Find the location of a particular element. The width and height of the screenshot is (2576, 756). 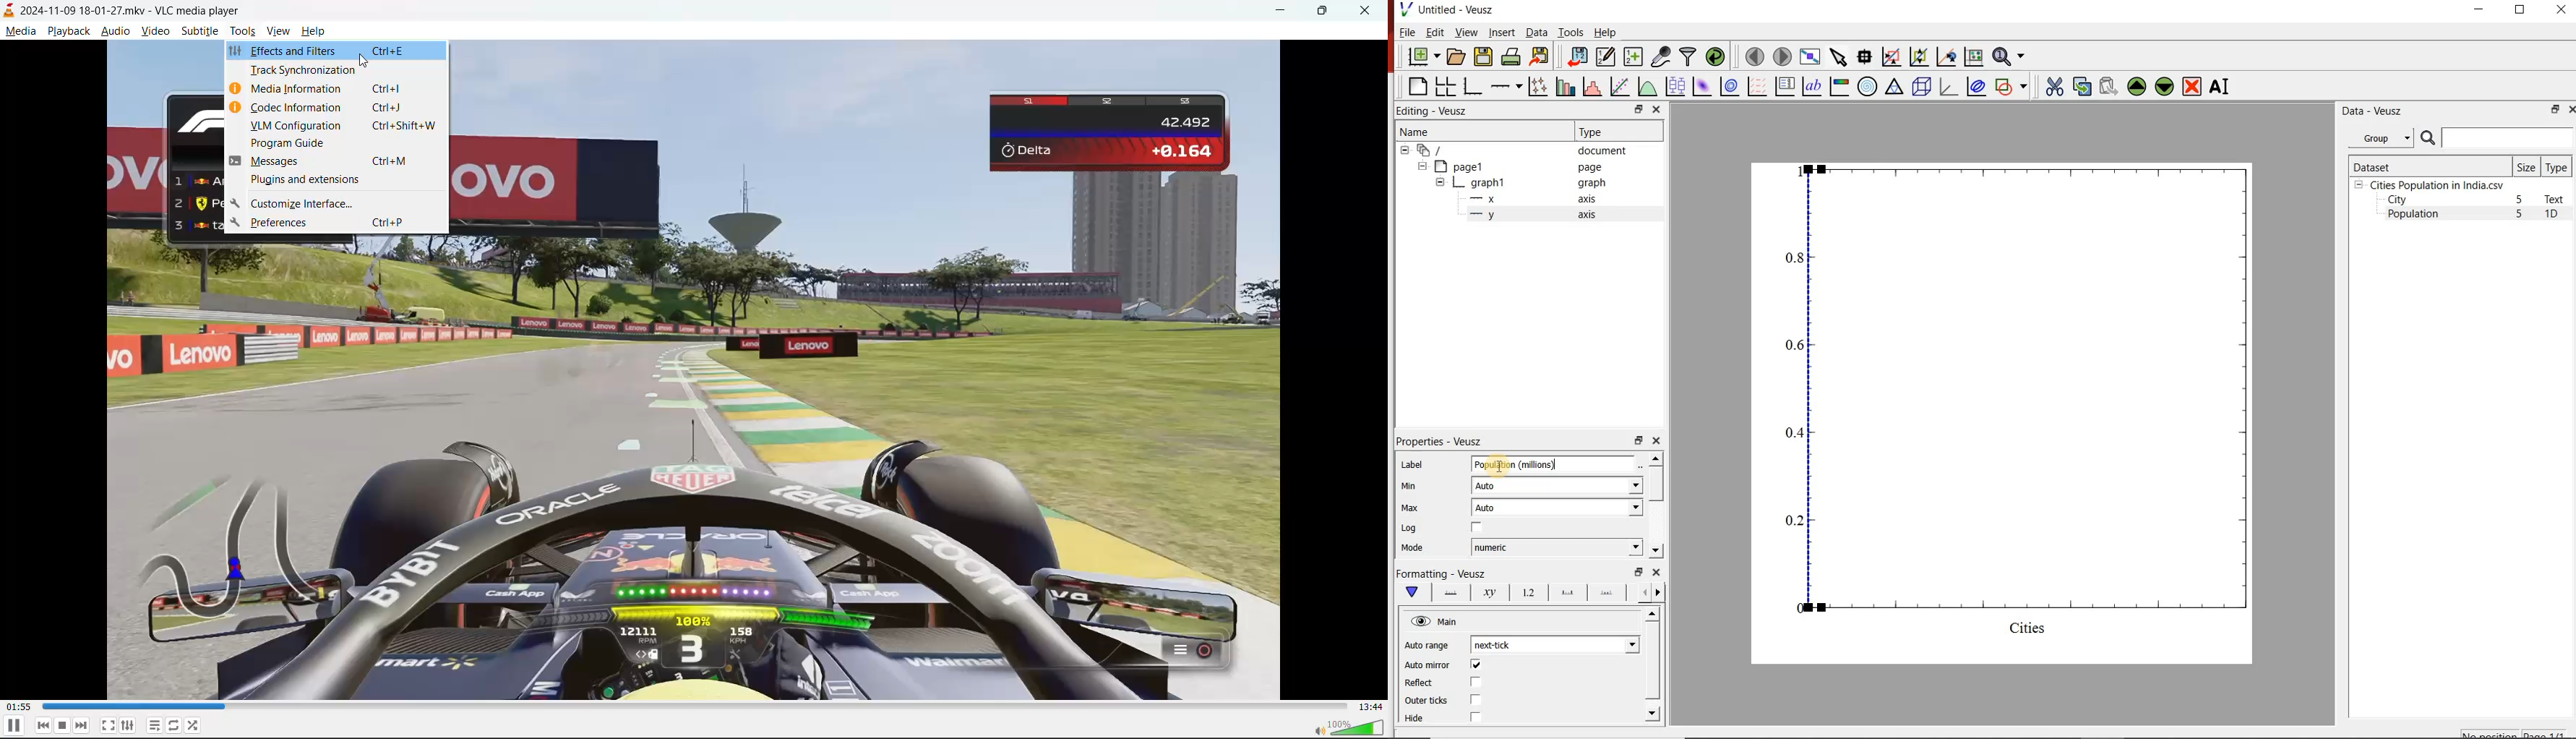

Hide is located at coordinates (1421, 721).